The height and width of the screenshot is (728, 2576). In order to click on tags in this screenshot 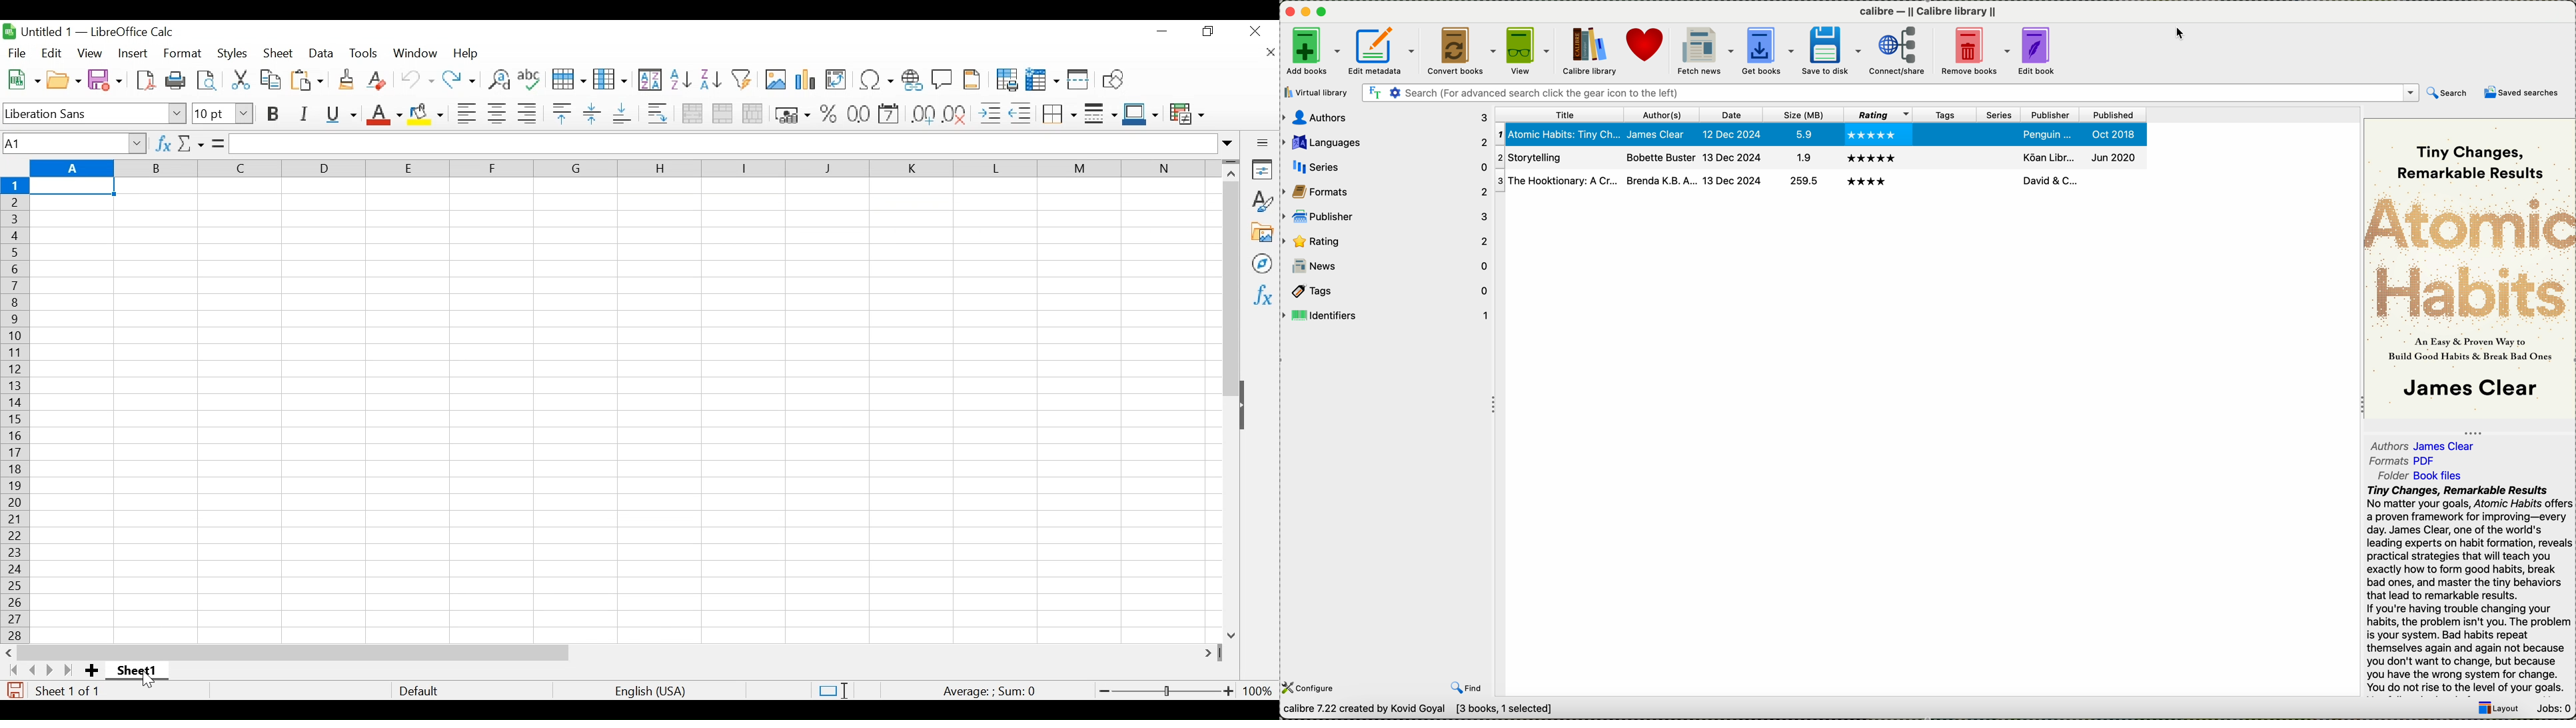, I will do `click(1947, 133)`.